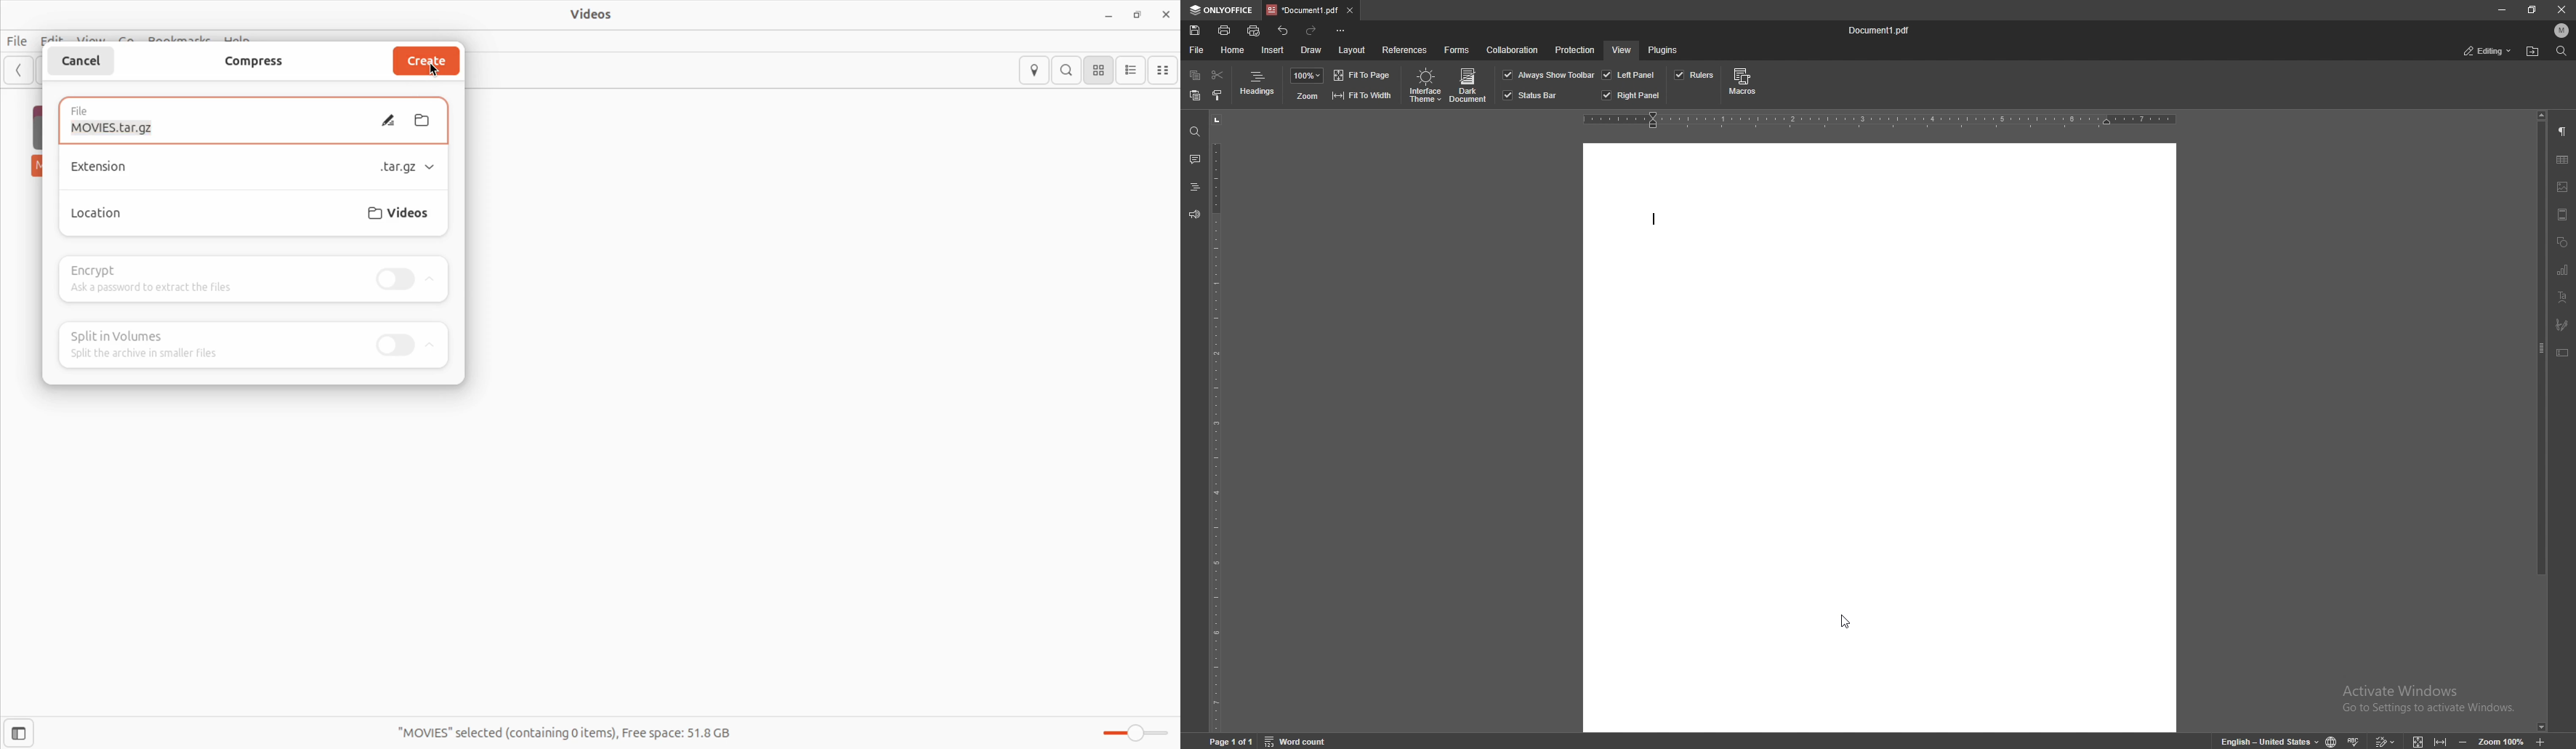  I want to click on table, so click(2562, 160).